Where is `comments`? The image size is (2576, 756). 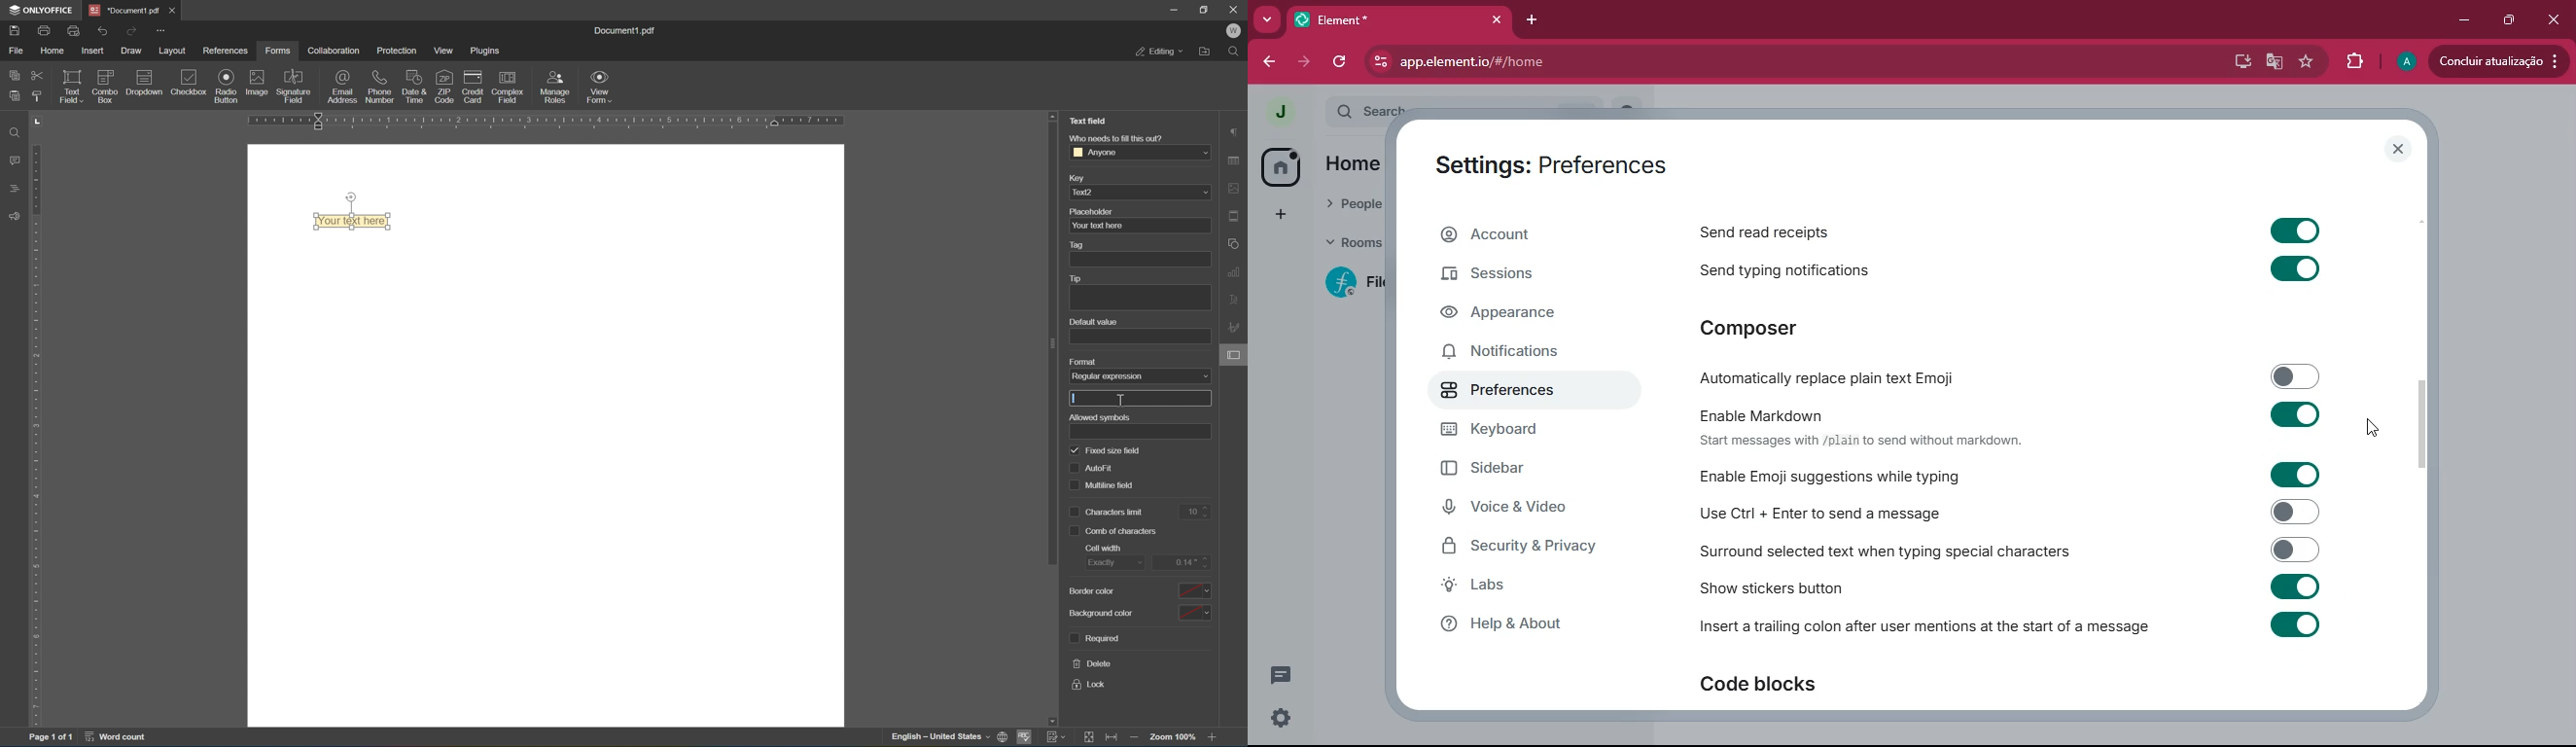
comments is located at coordinates (1284, 672).